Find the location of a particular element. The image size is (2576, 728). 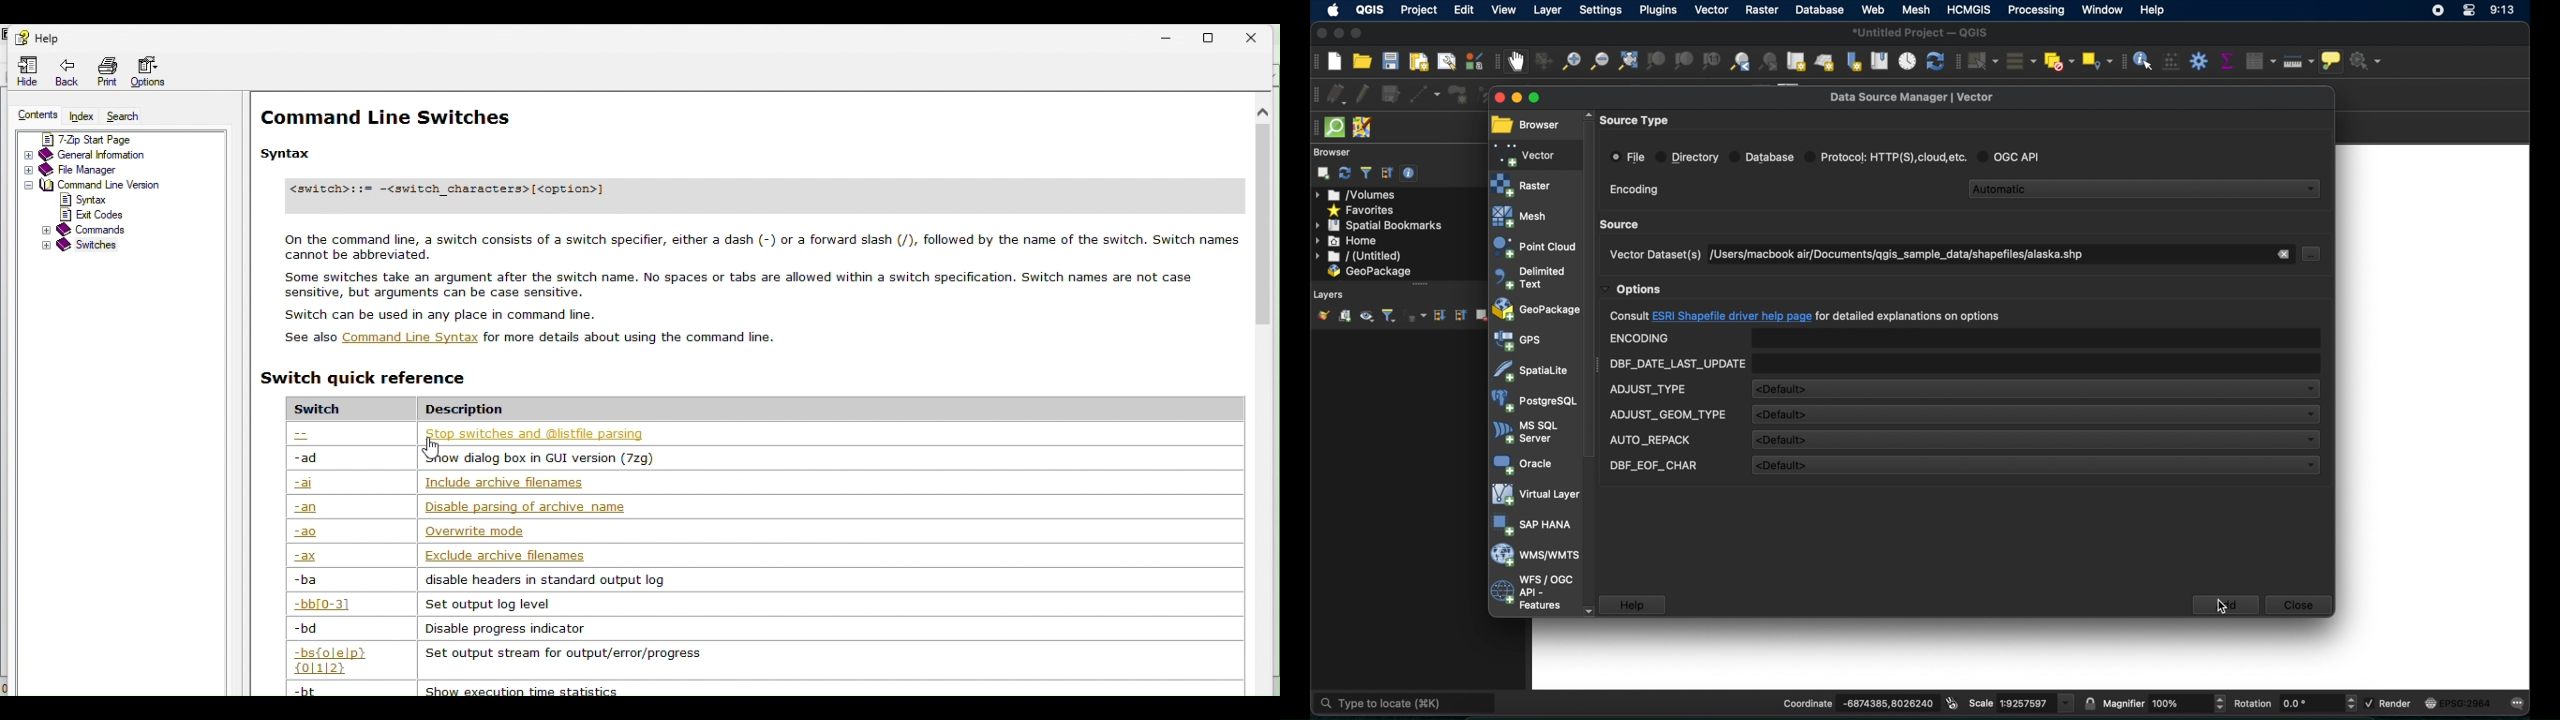

zoom next is located at coordinates (1771, 61).